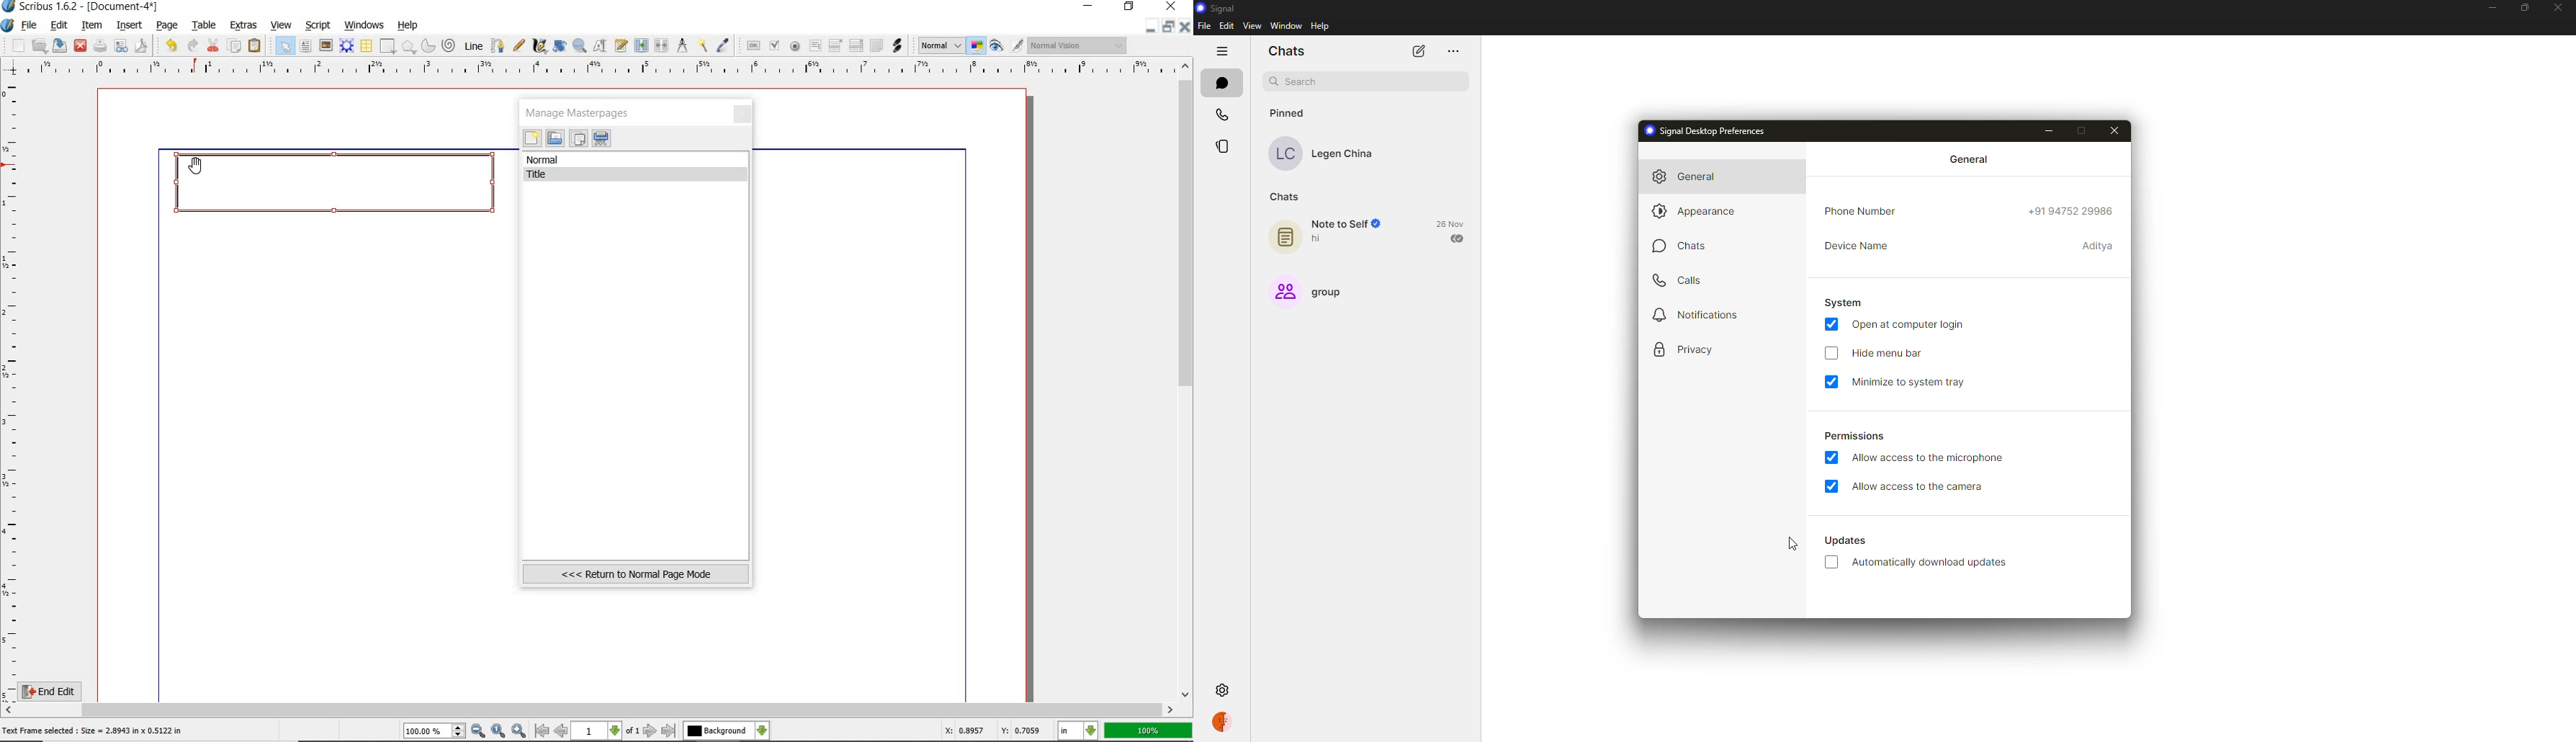  I want to click on zoom in or zoom out, so click(580, 45).